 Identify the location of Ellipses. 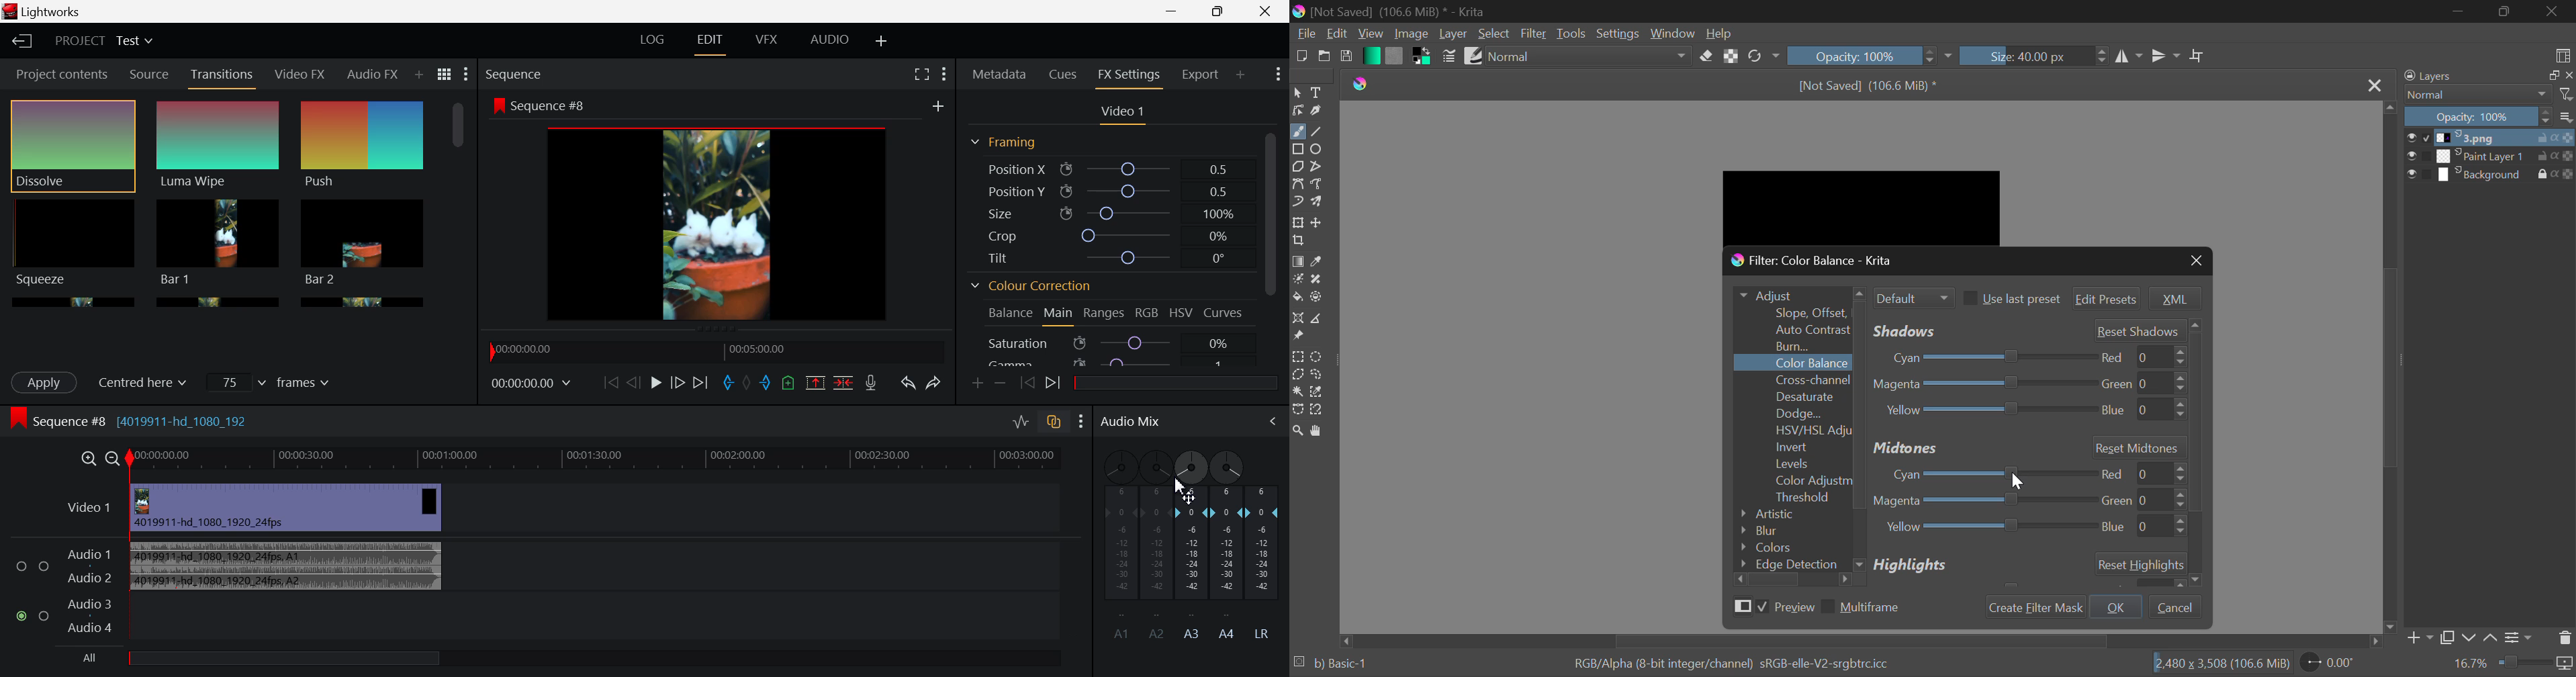
(1319, 150).